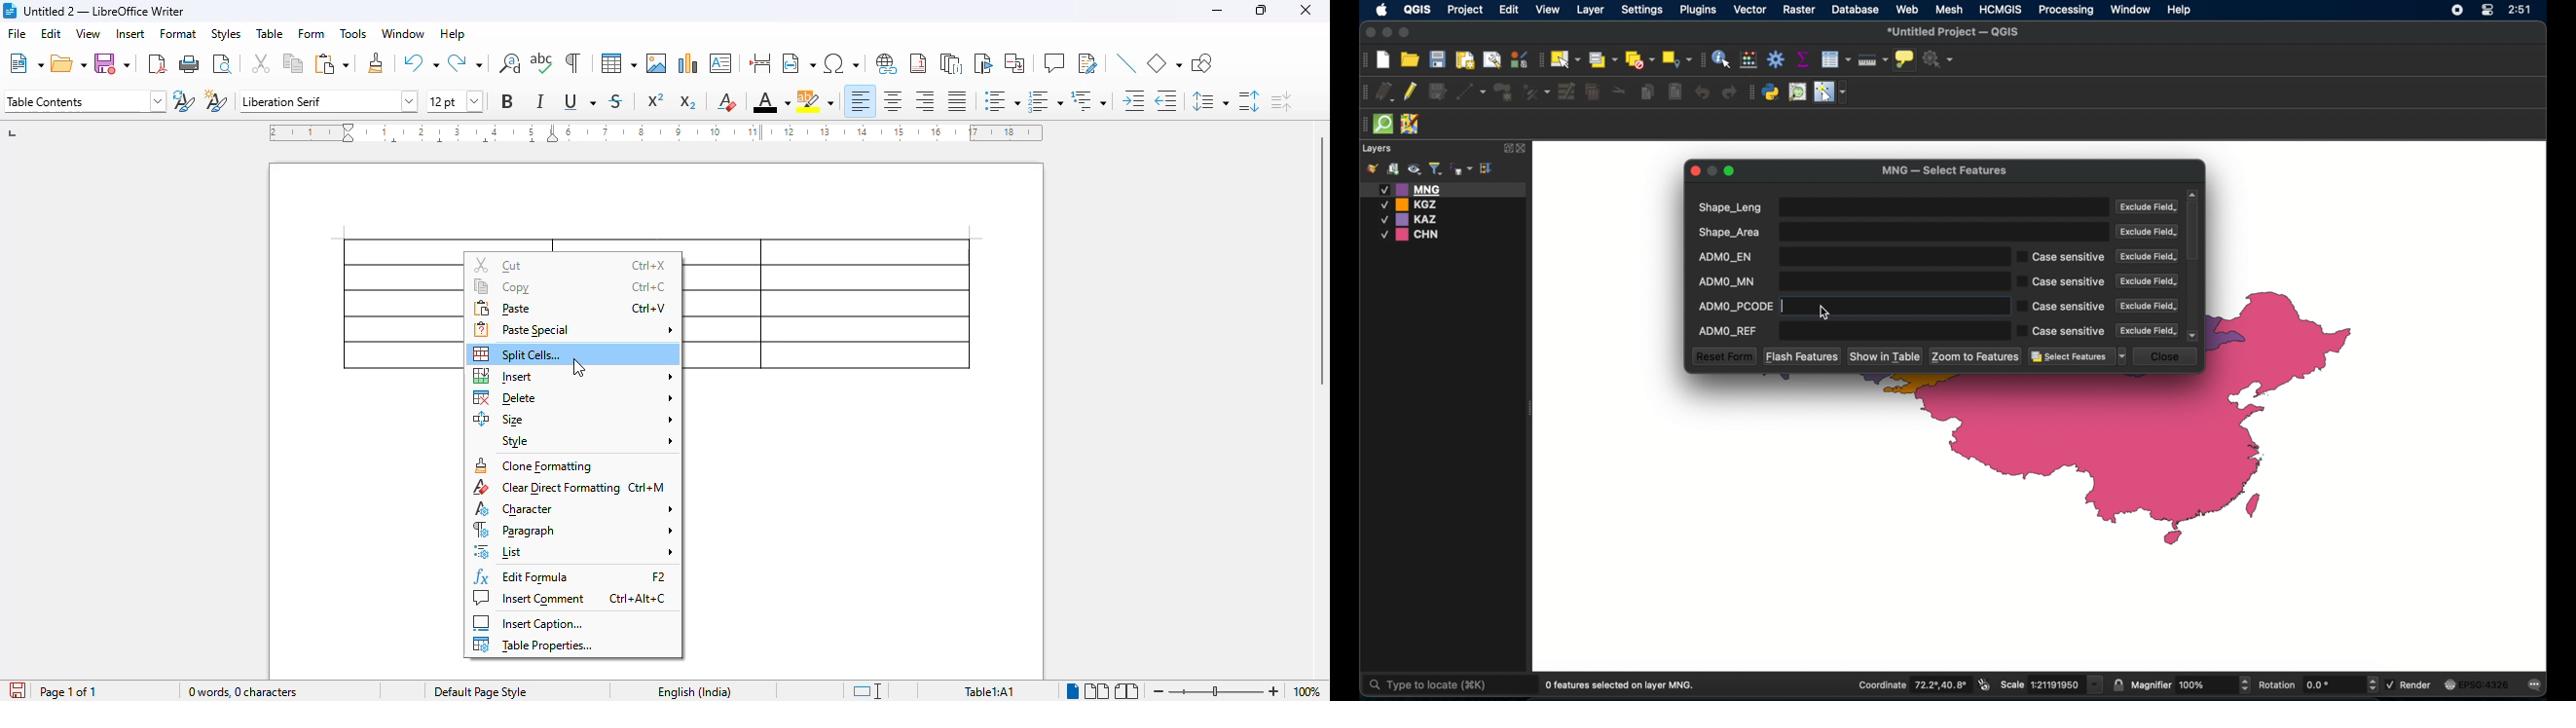 This screenshot has height=728, width=2576. What do you see at coordinates (694, 691) in the screenshot?
I see `English (India)` at bounding box center [694, 691].